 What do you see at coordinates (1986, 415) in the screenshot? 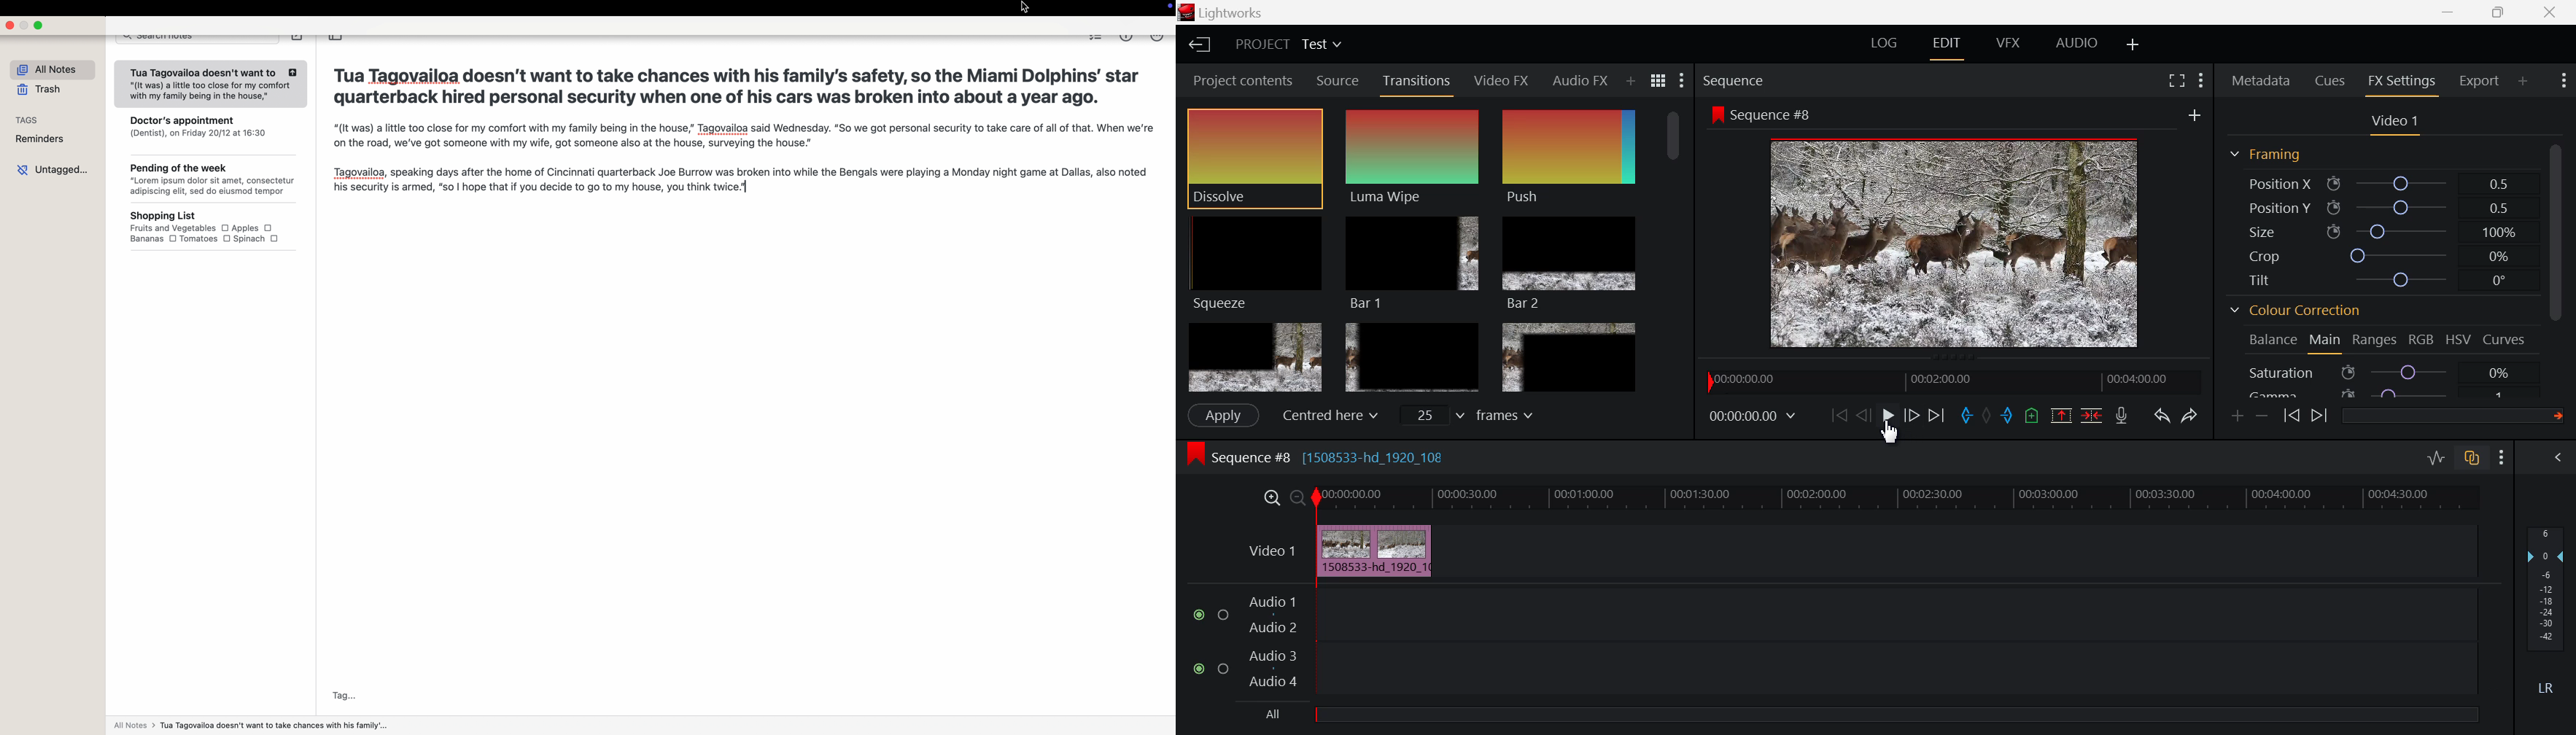
I see `Remove all marks` at bounding box center [1986, 415].